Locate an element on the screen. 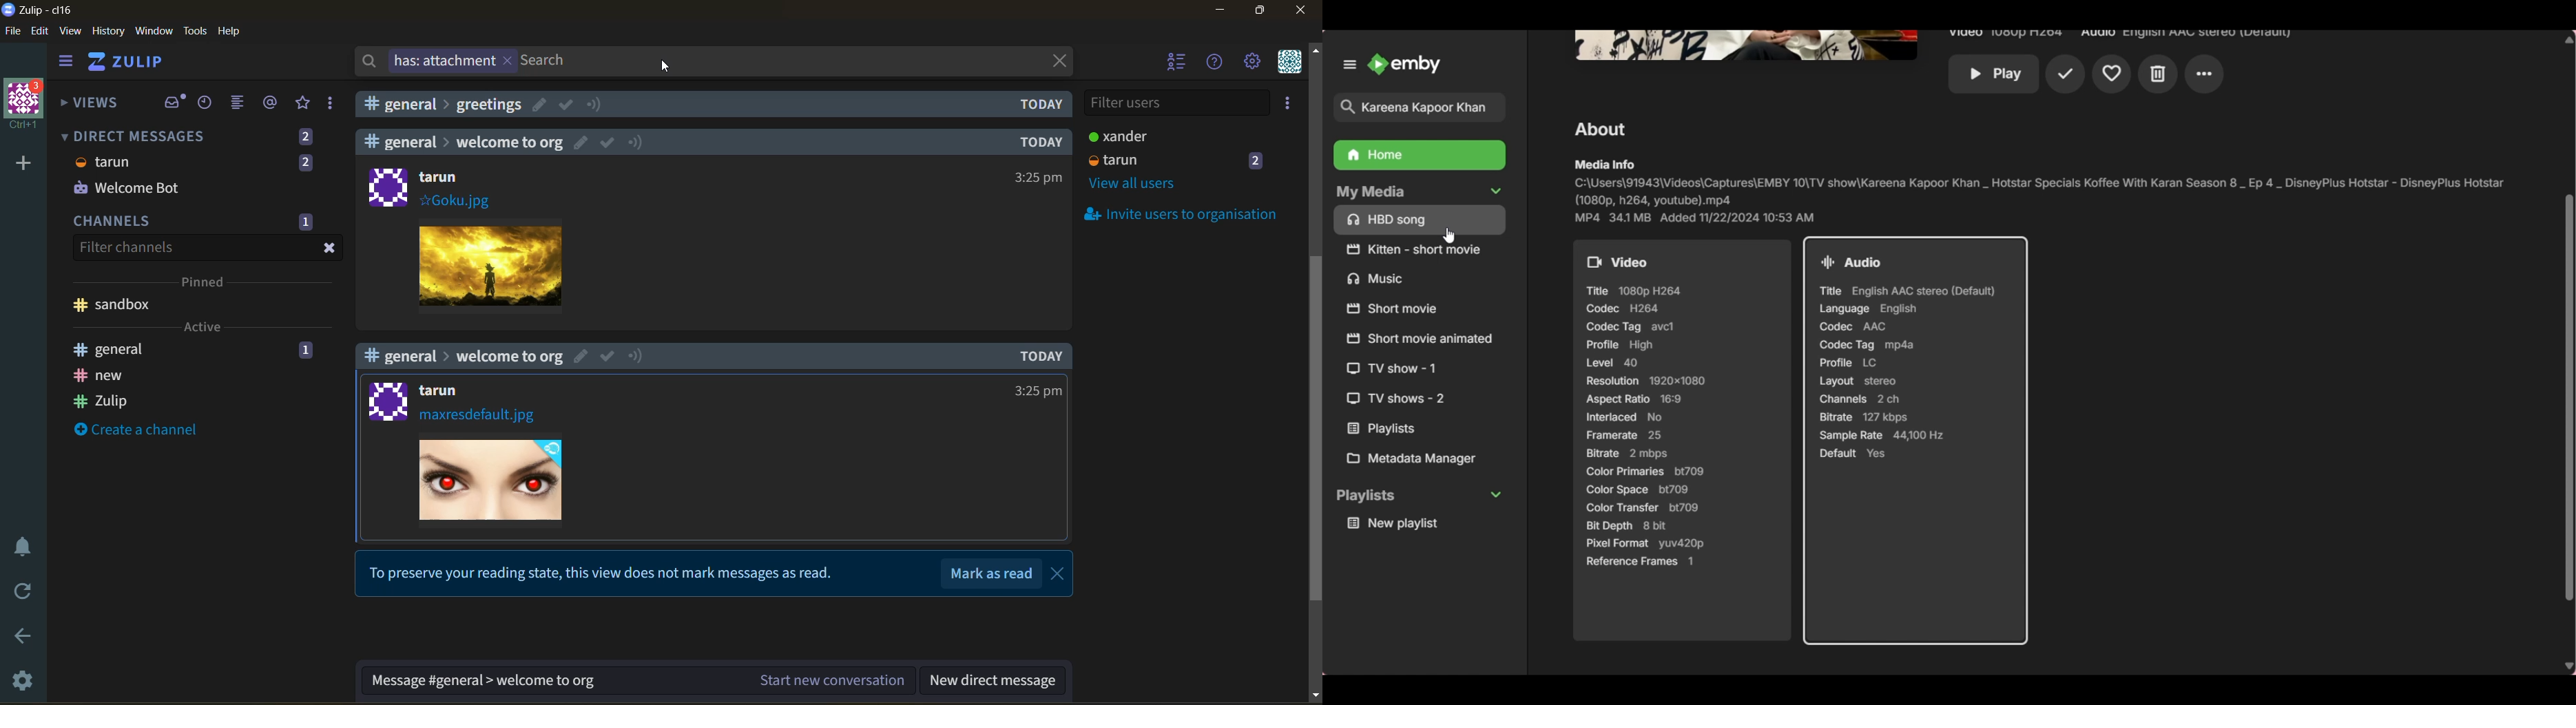 The width and height of the screenshot is (2576, 728). settings is located at coordinates (27, 678).